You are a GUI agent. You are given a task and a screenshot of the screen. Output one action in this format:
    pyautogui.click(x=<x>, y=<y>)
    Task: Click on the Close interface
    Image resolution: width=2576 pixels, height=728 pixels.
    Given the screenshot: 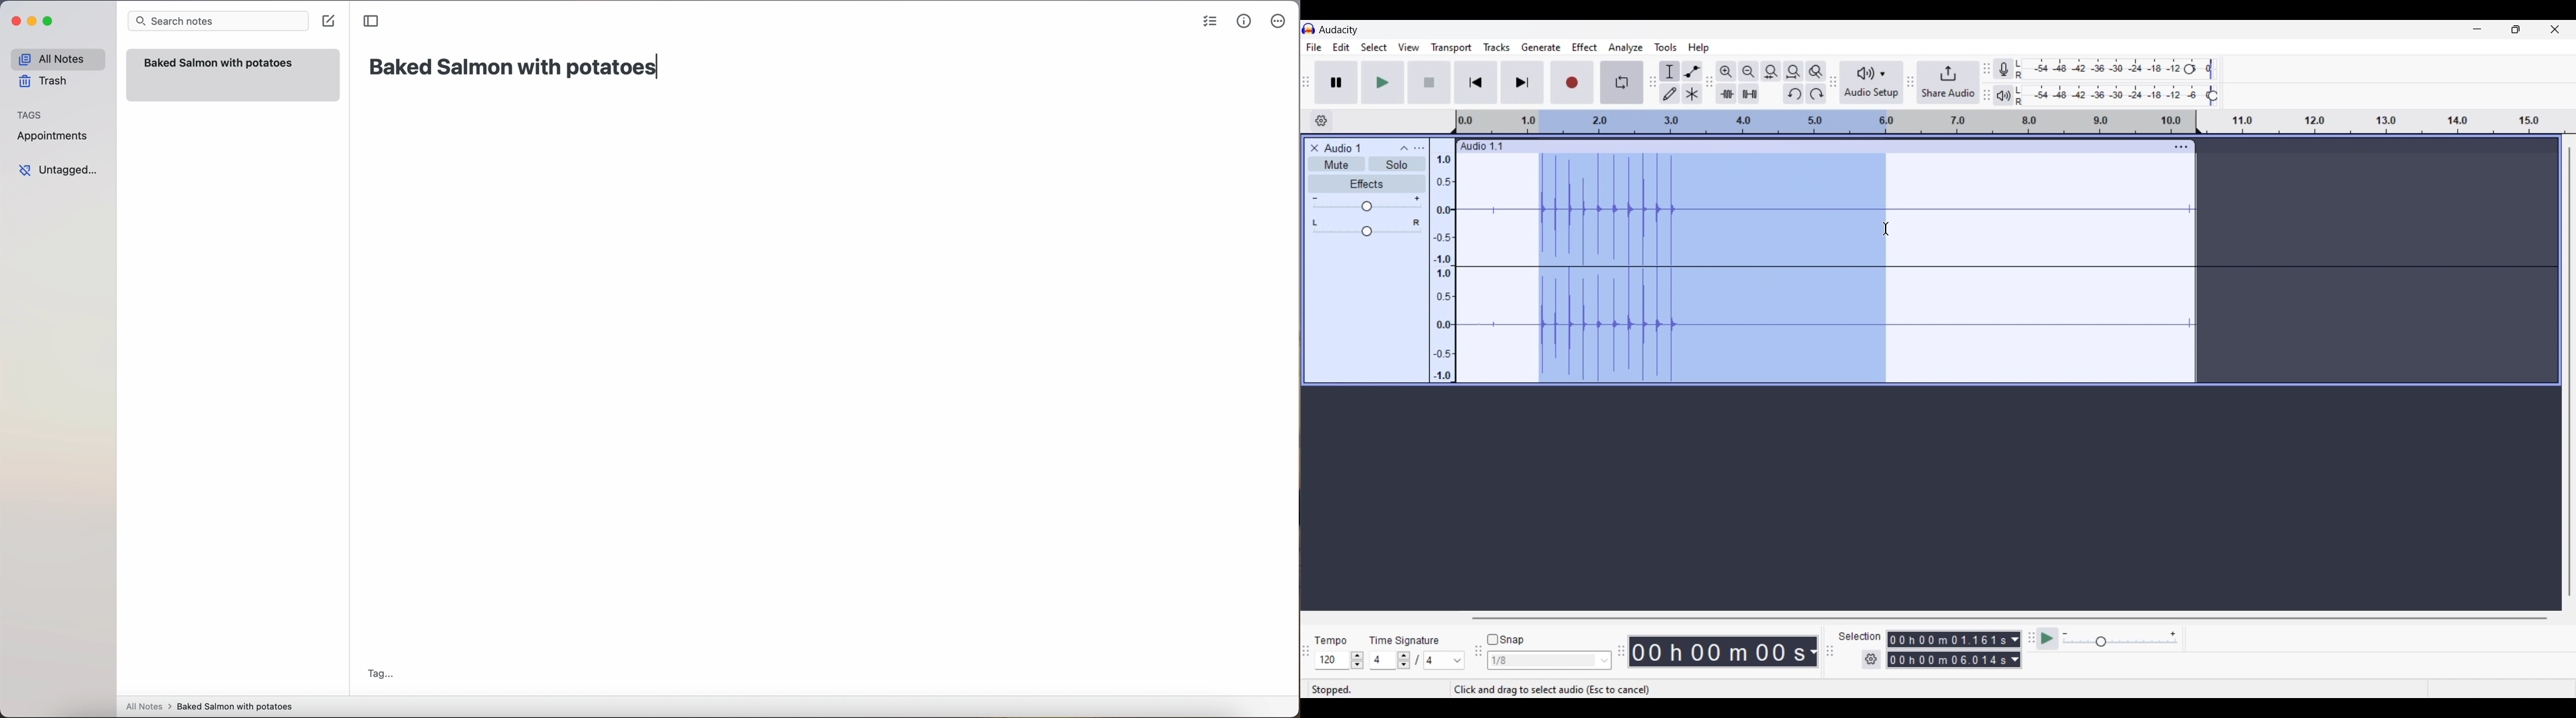 What is the action you would take?
    pyautogui.click(x=2555, y=29)
    